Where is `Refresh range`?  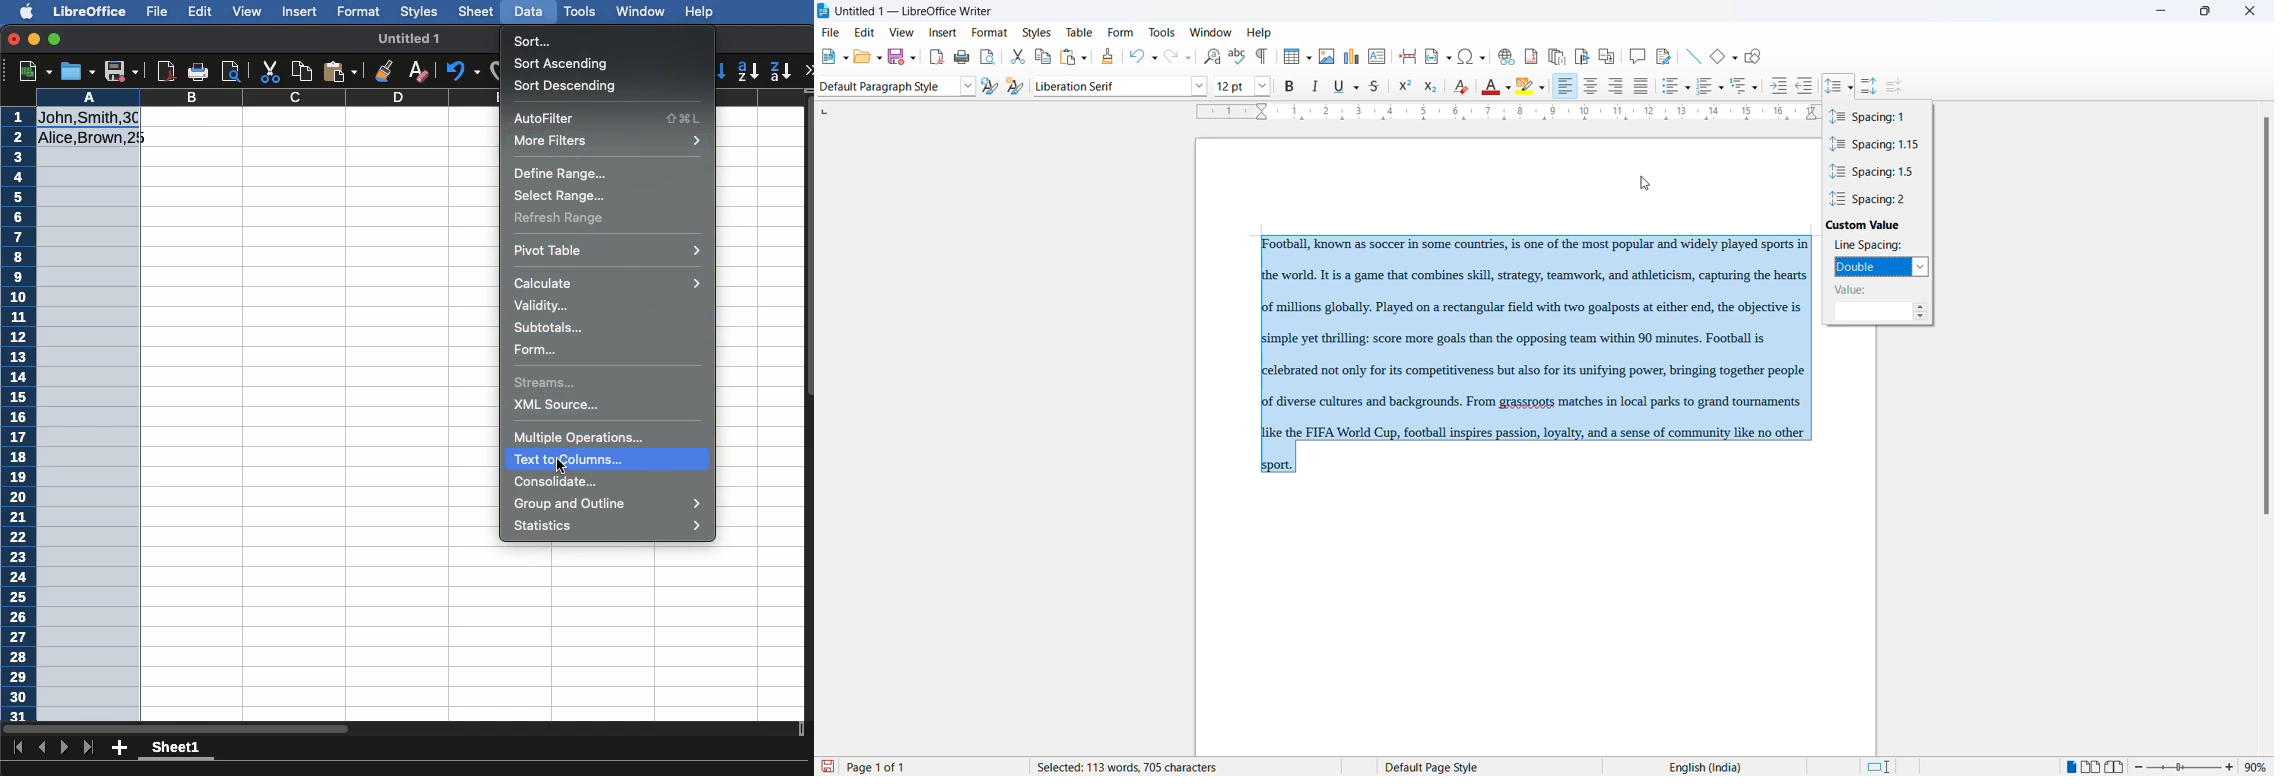 Refresh range is located at coordinates (561, 218).